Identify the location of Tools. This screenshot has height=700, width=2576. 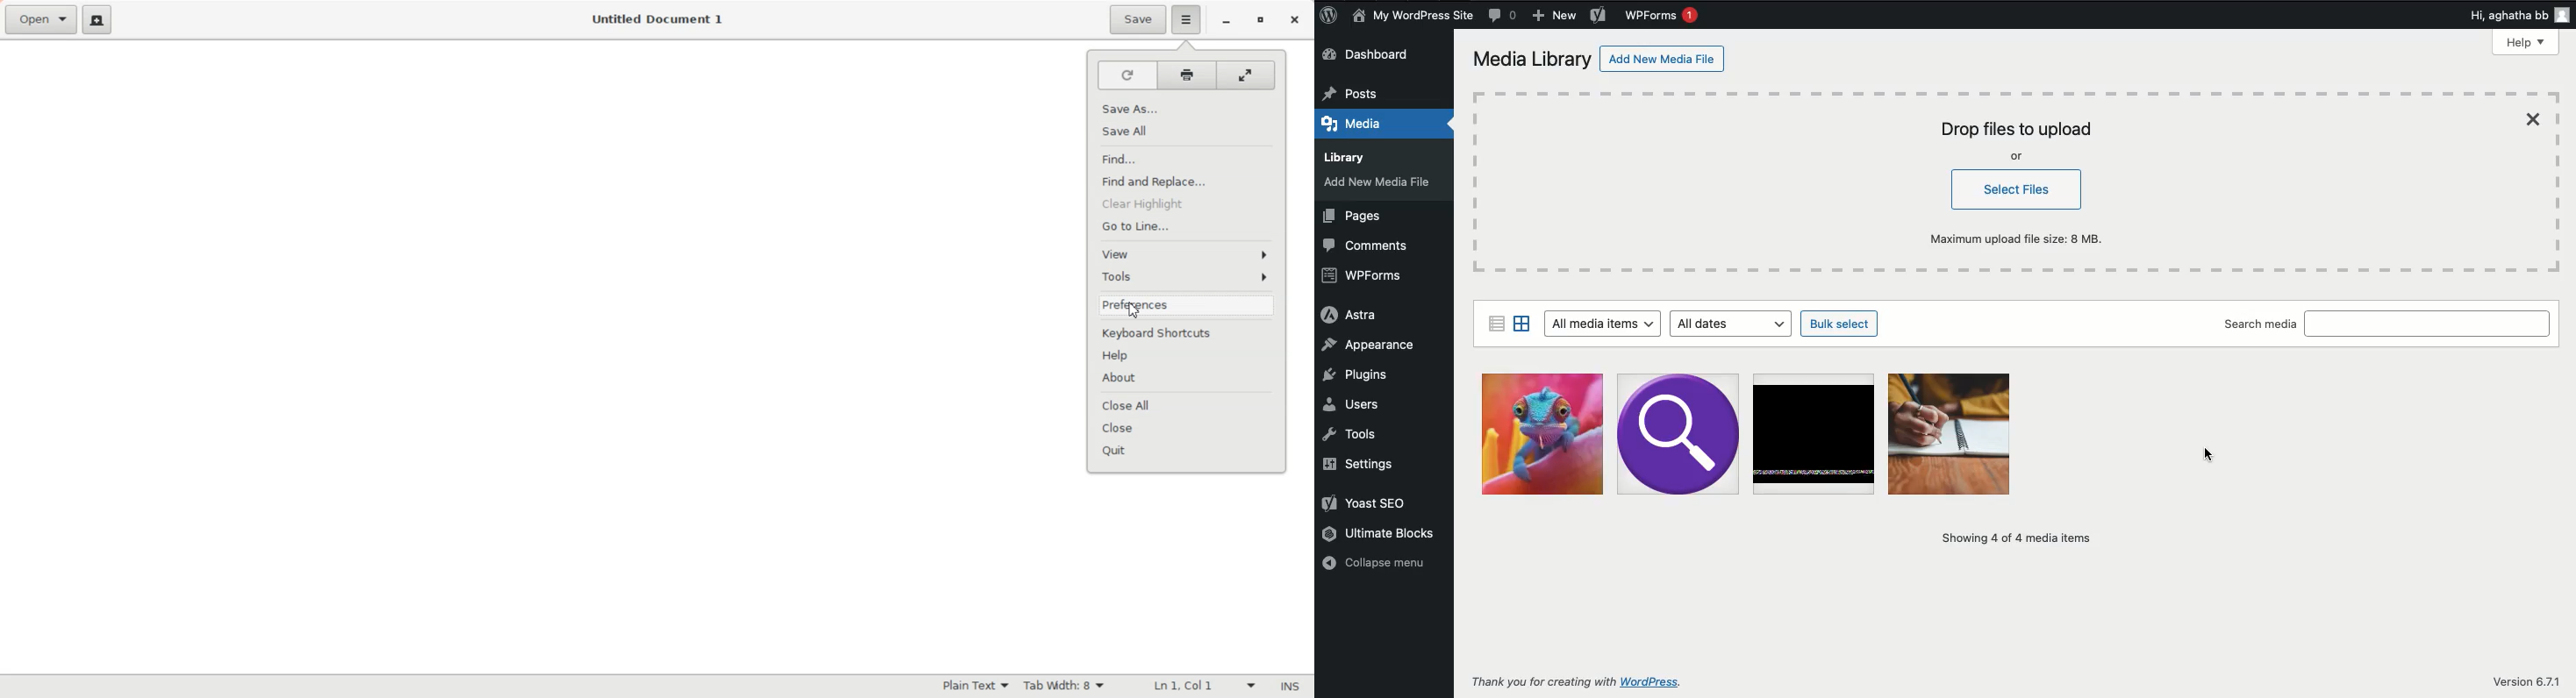
(1187, 277).